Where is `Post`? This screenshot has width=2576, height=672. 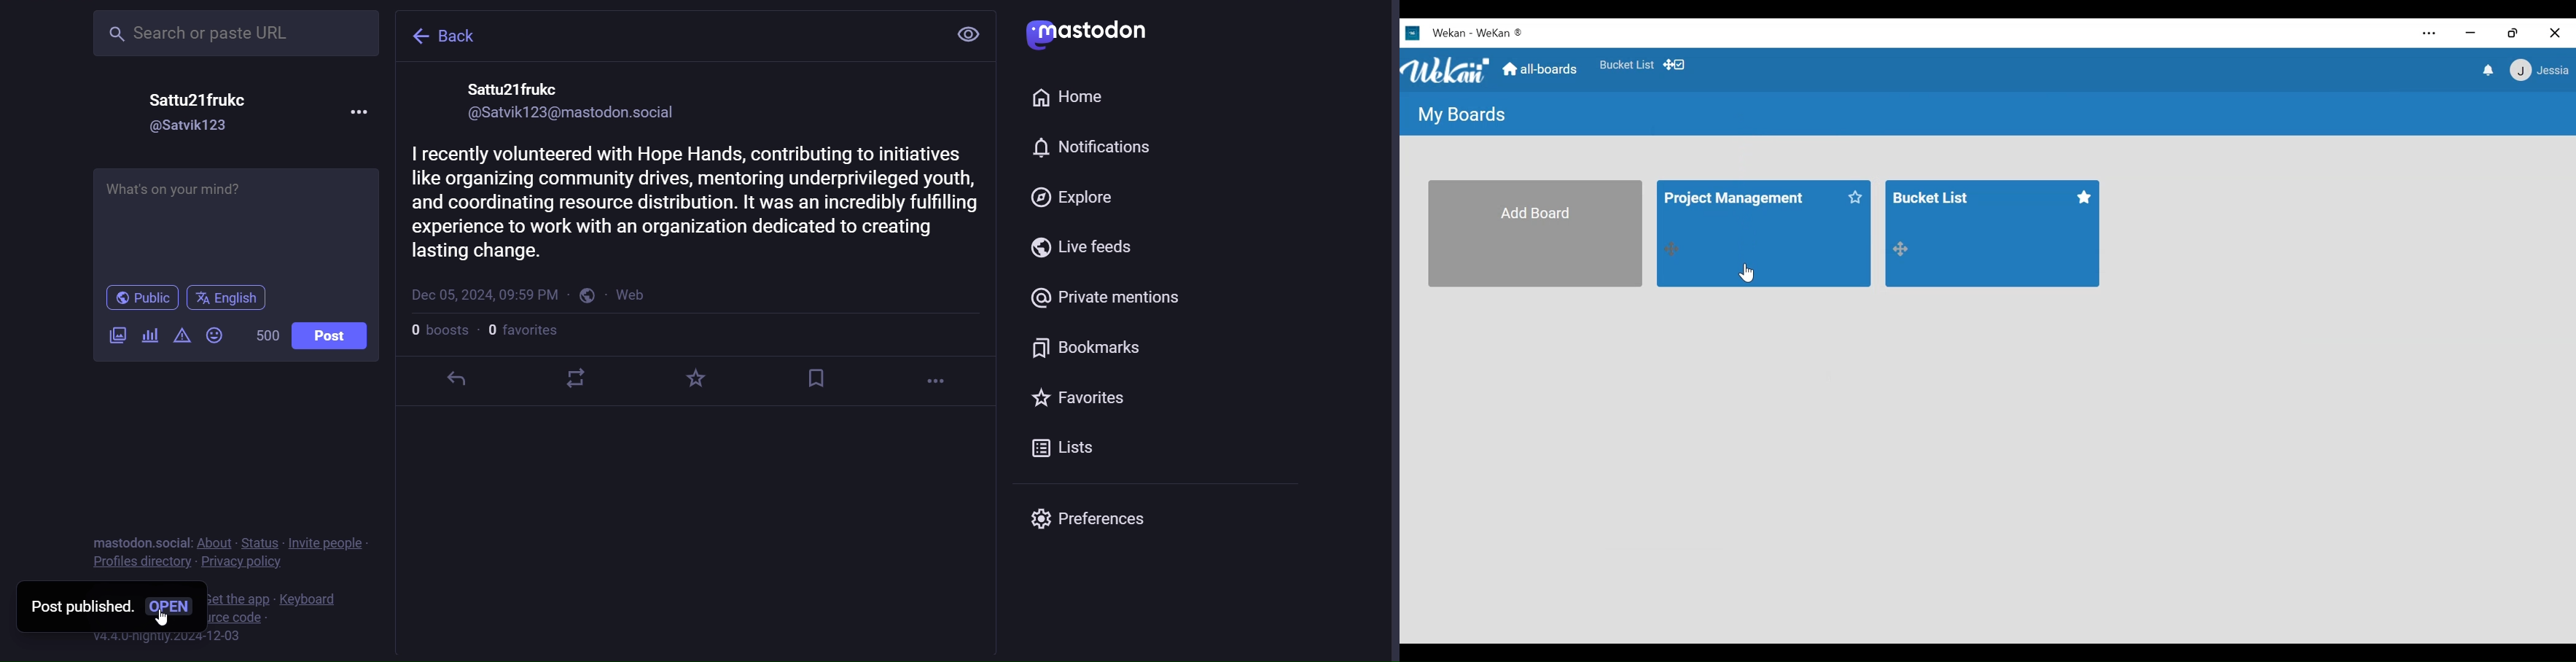
Post is located at coordinates (329, 335).